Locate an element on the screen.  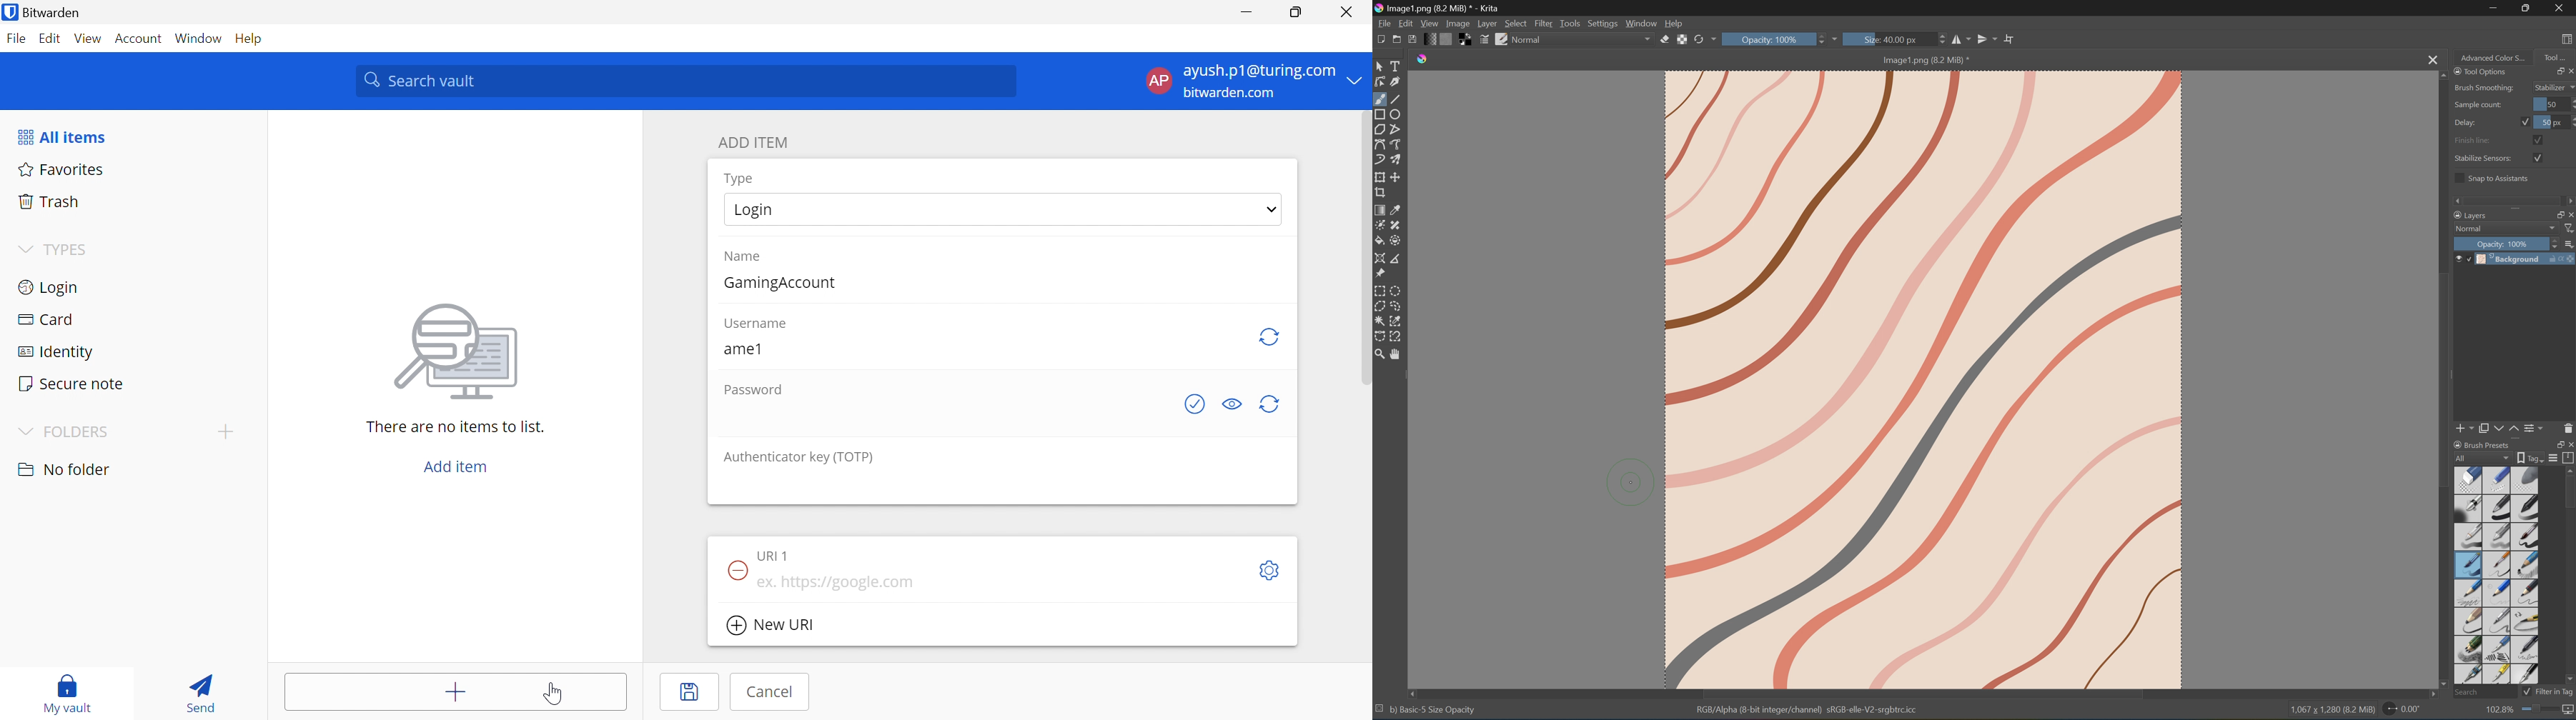
All items is located at coordinates (61, 137).